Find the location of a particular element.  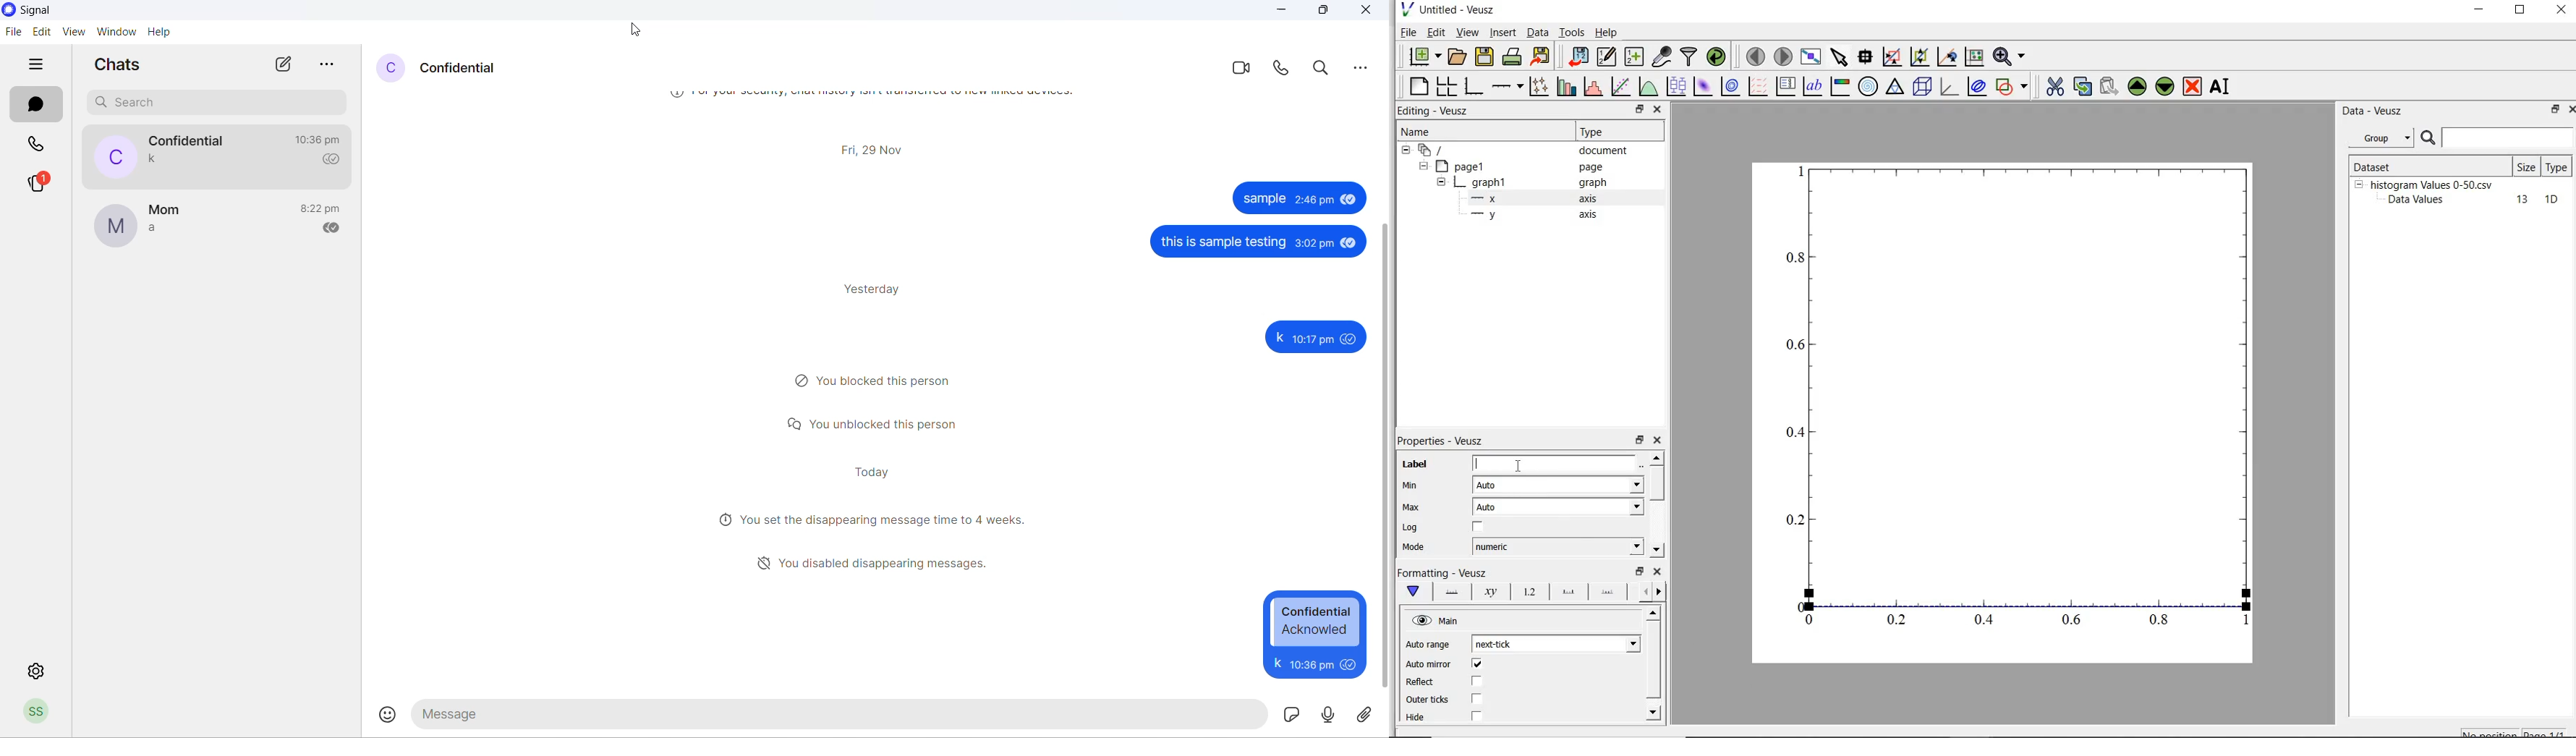

contact name is located at coordinates (462, 69).